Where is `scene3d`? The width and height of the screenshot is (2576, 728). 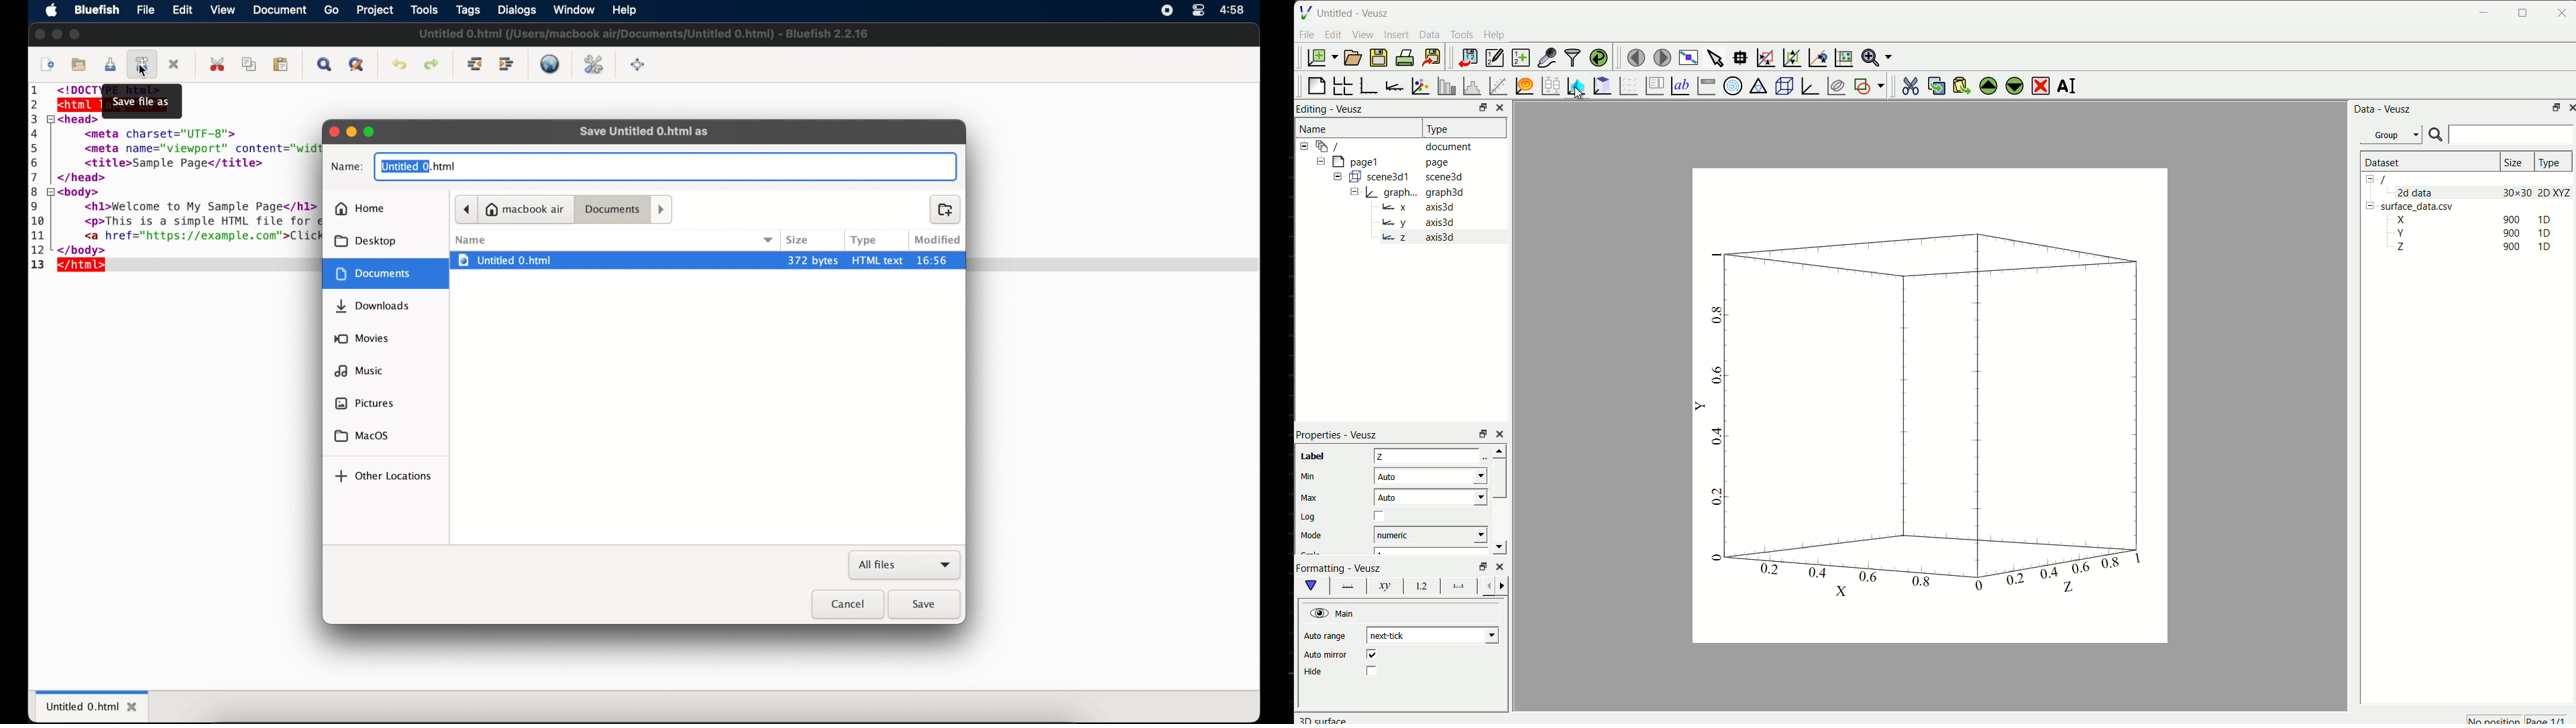
scene3d is located at coordinates (1445, 178).